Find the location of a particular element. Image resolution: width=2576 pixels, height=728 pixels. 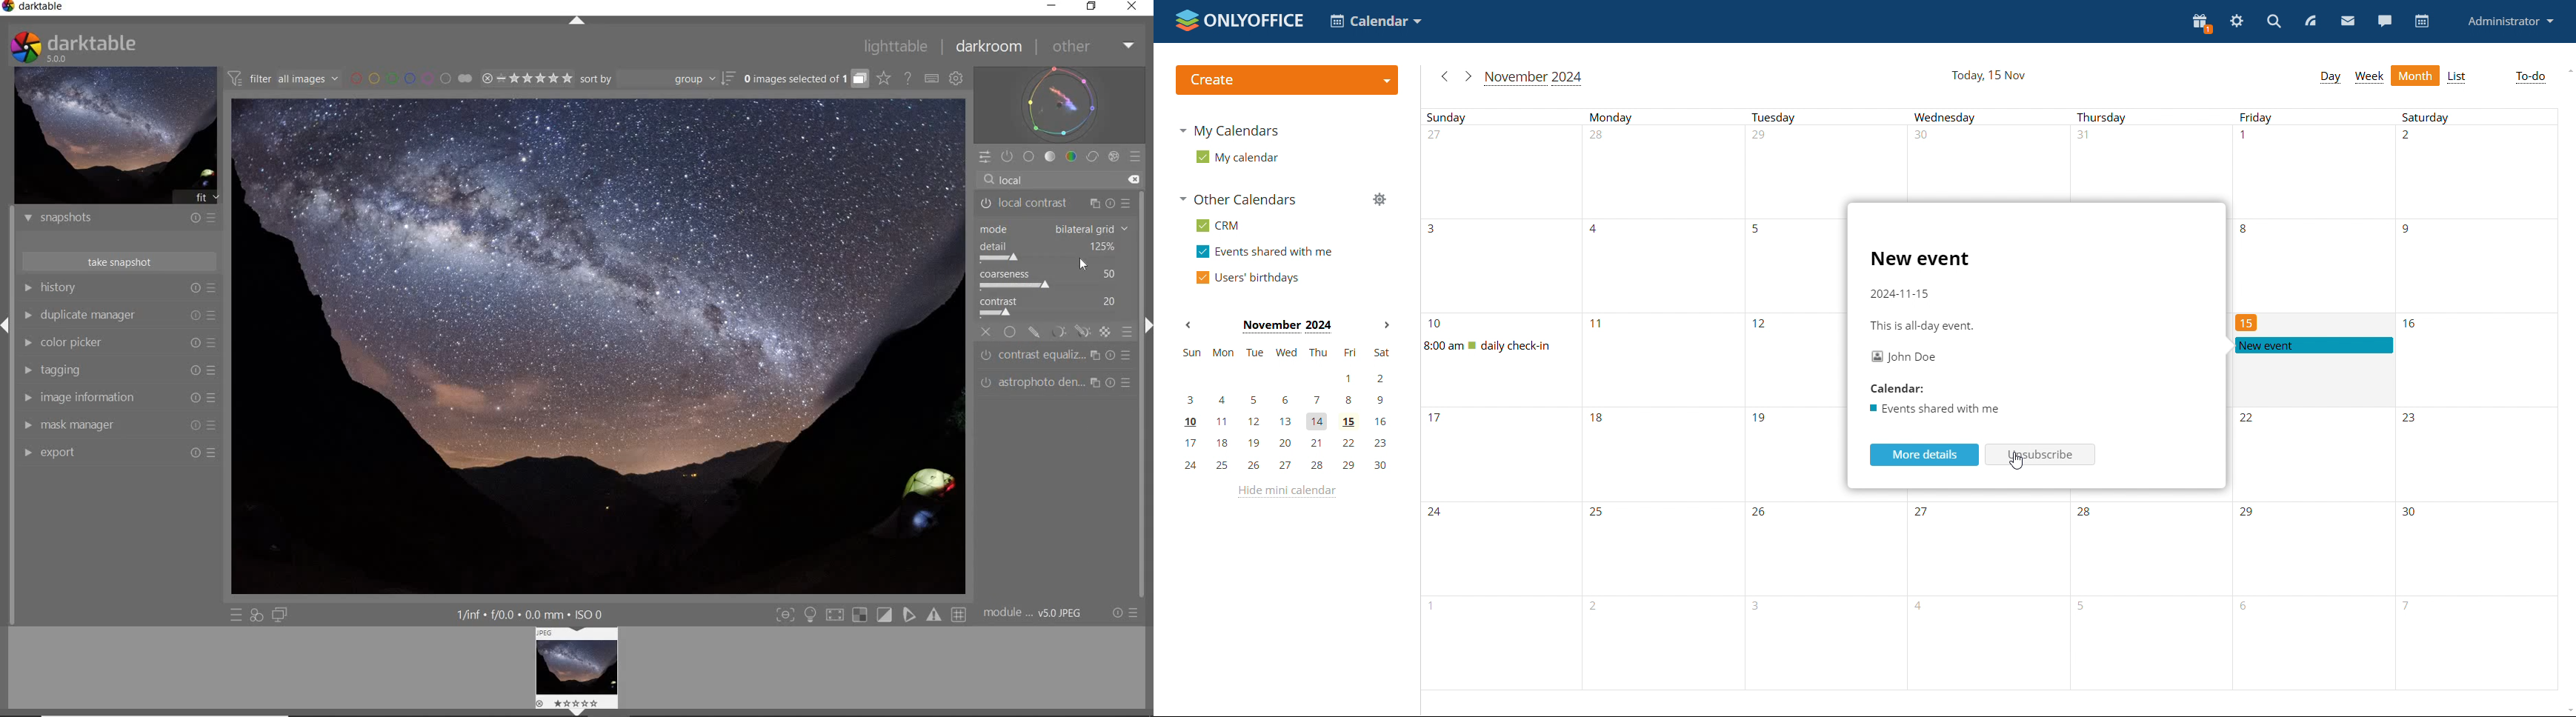

reset parameters is located at coordinates (1112, 355).